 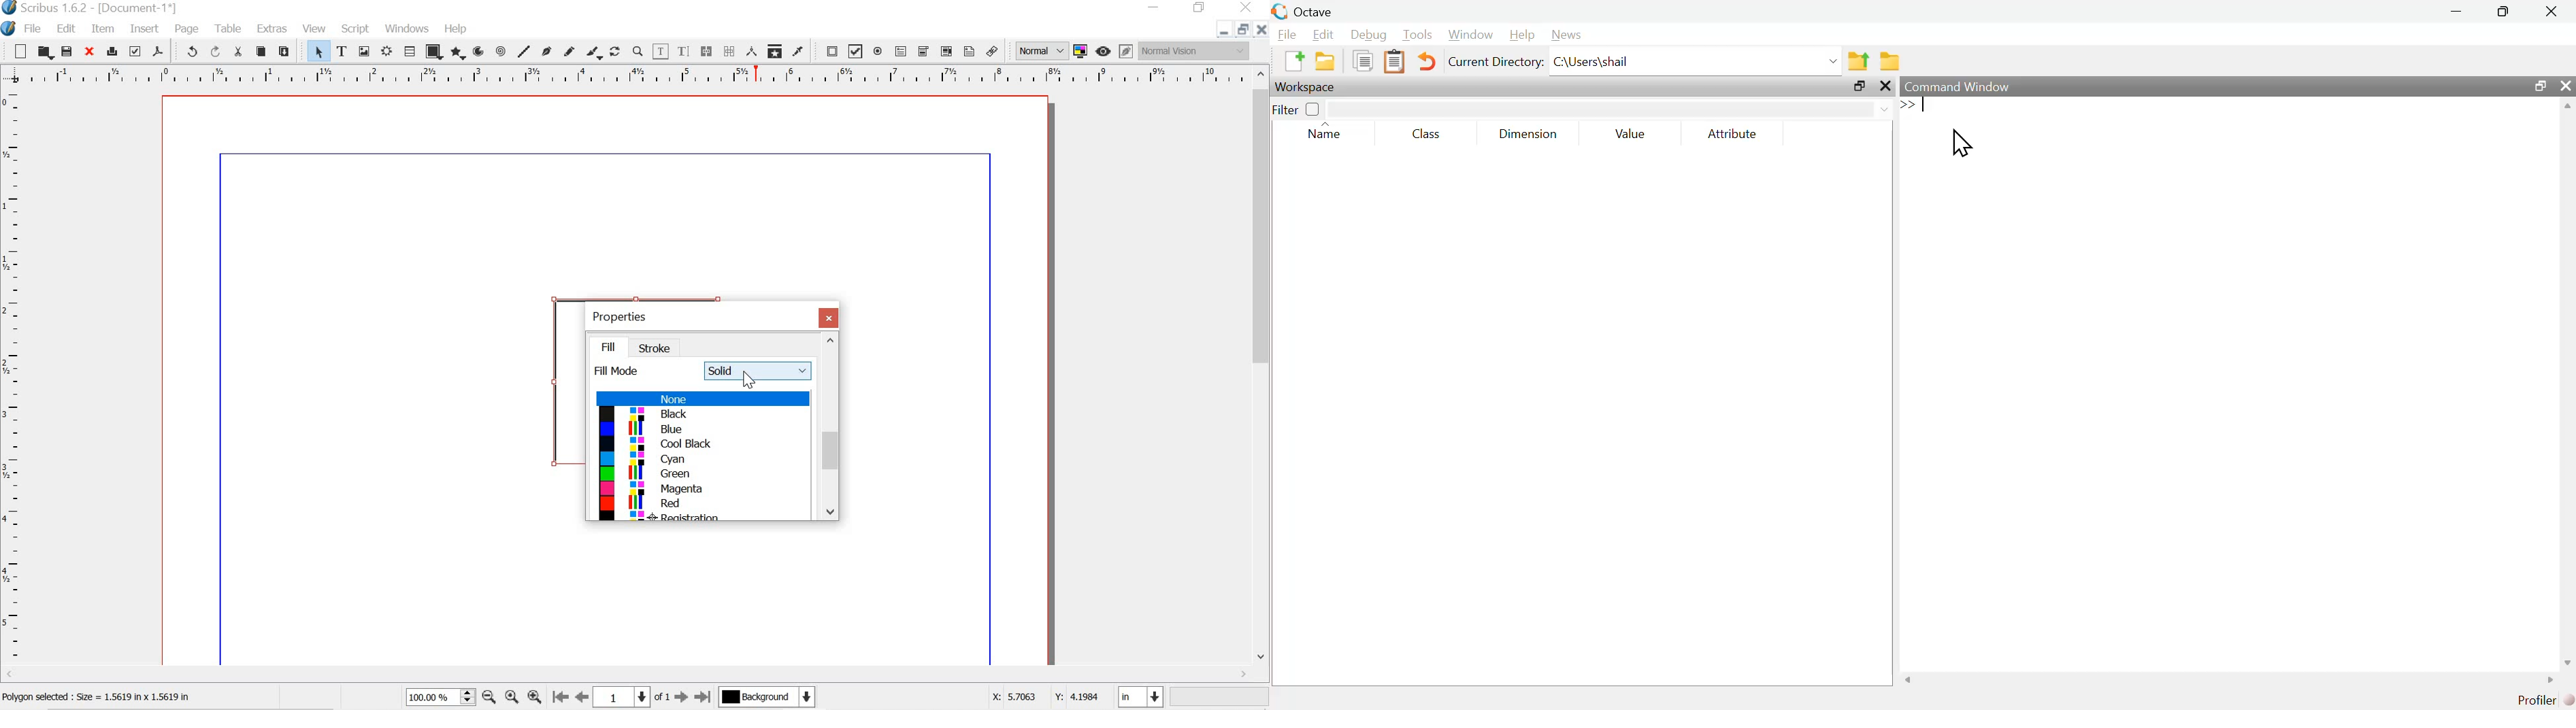 I want to click on edit, so click(x=68, y=28).